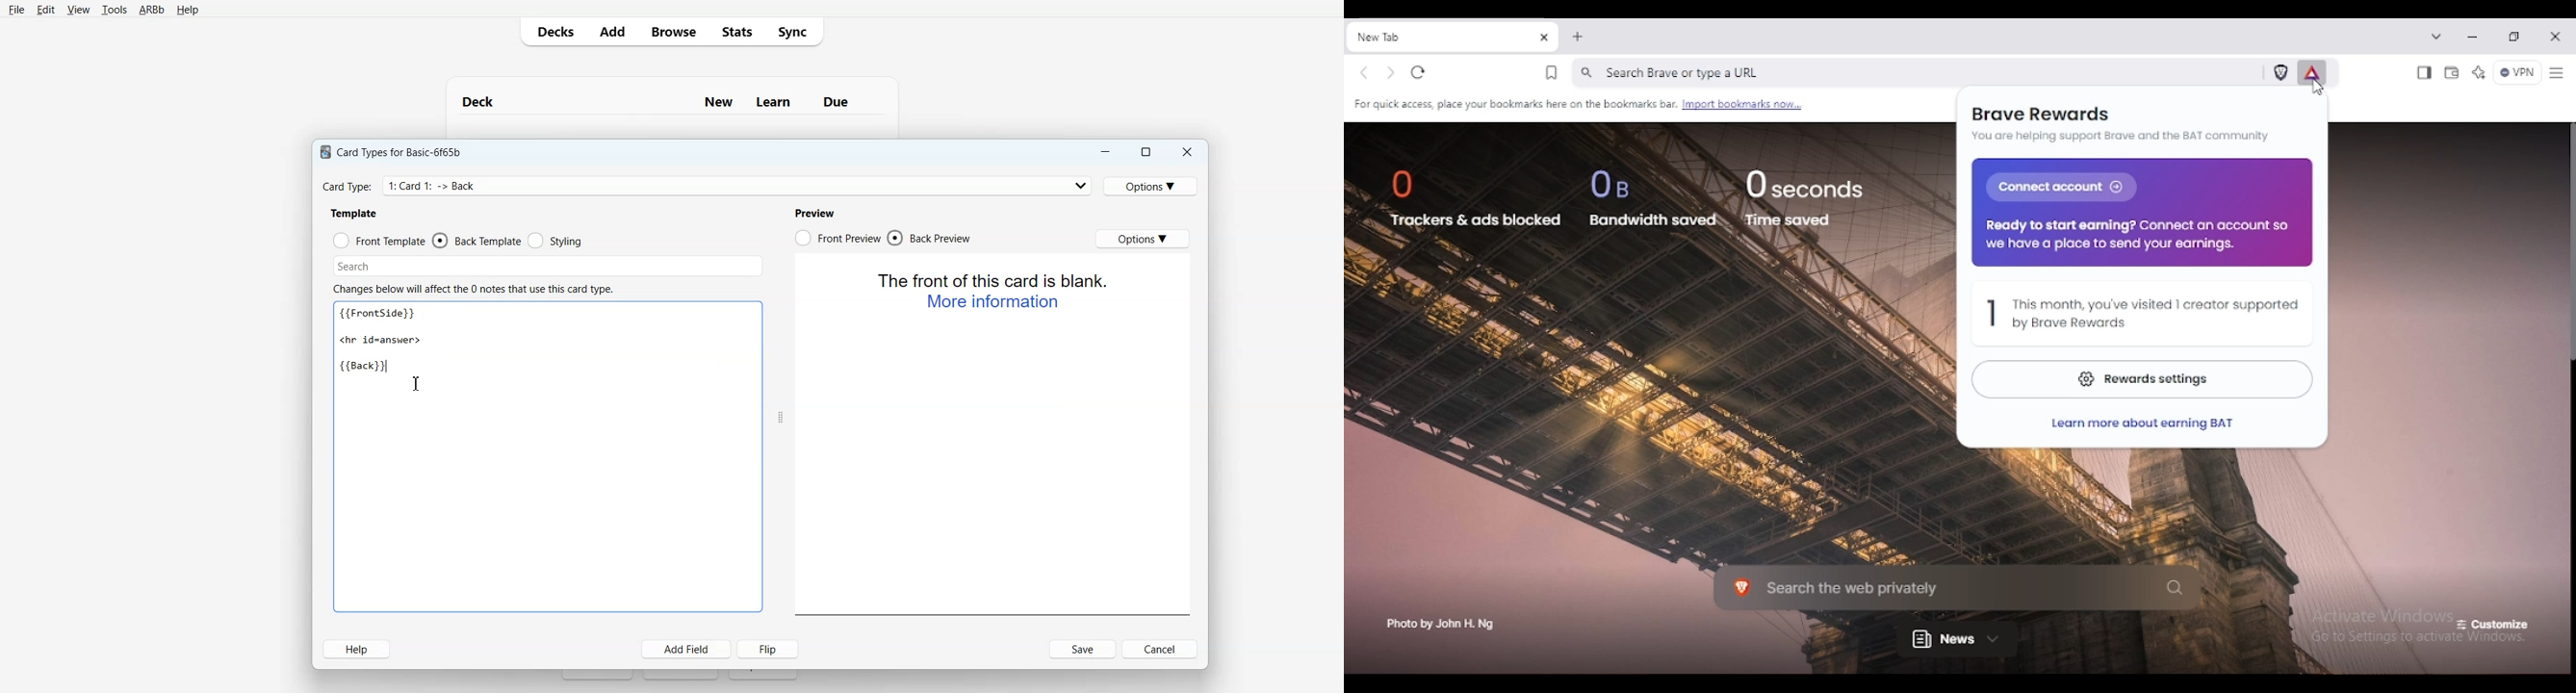 This screenshot has height=700, width=2576. I want to click on customize, so click(2493, 626).